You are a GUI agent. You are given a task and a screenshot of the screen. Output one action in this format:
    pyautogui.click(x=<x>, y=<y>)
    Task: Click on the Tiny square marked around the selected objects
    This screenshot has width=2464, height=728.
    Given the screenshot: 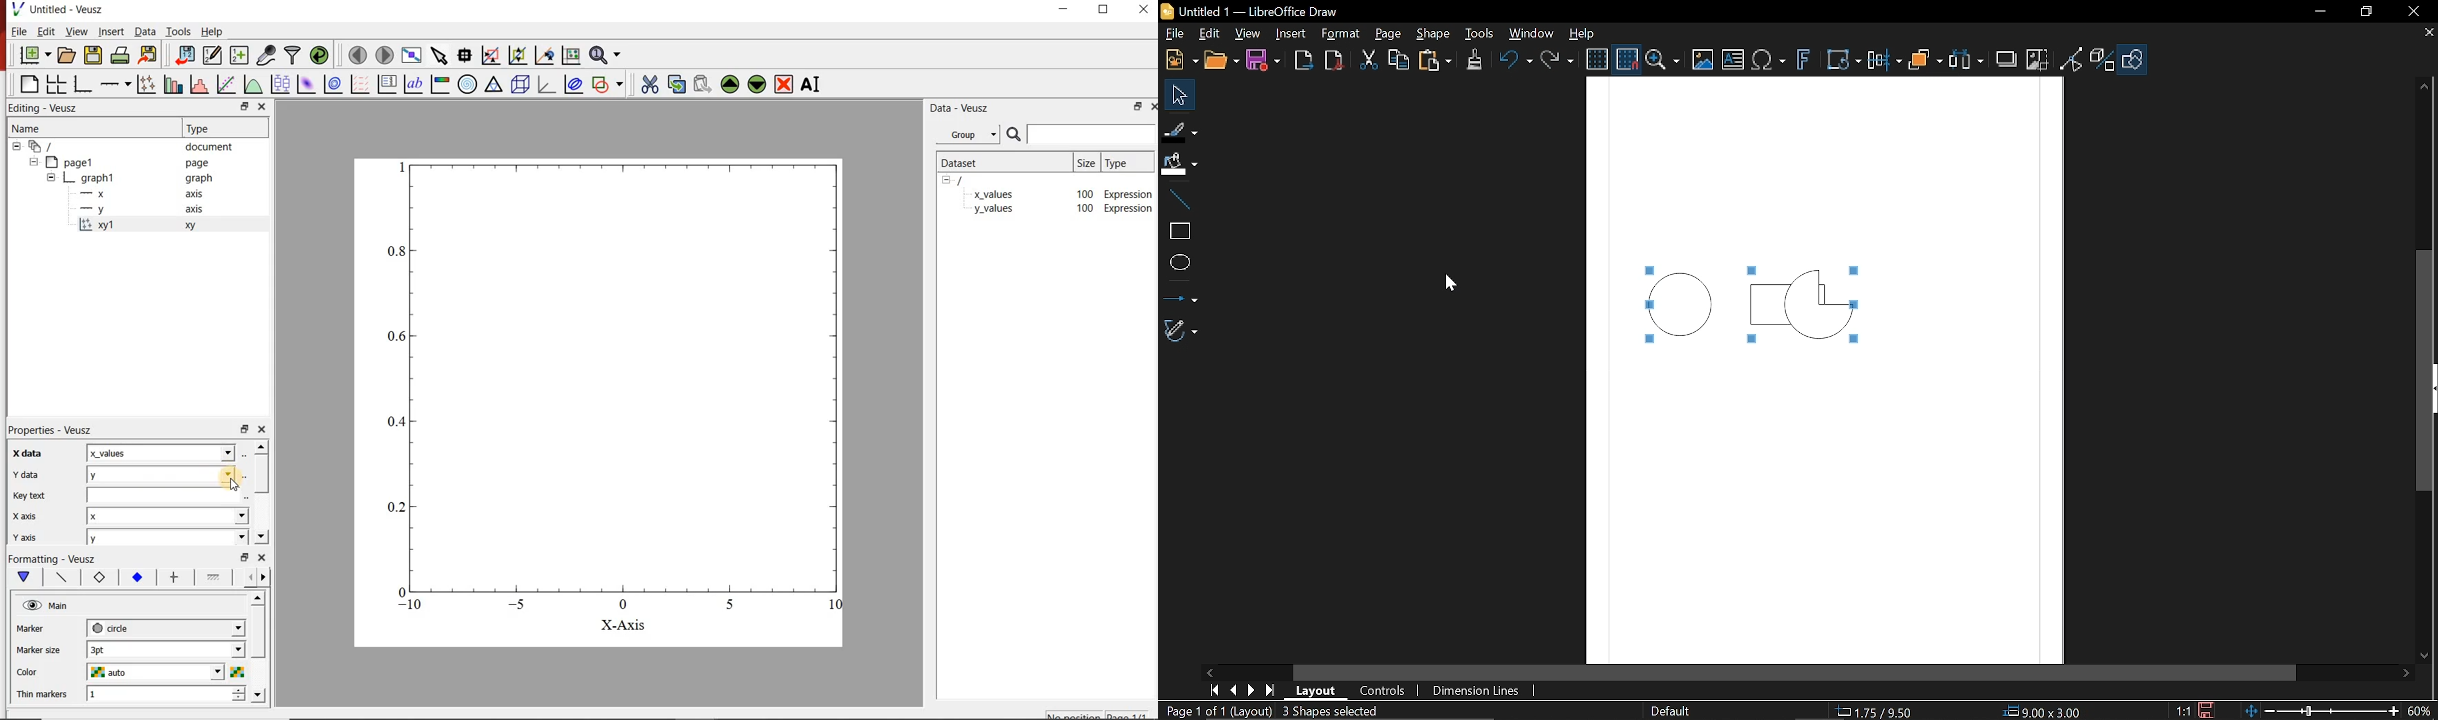 What is the action you would take?
    pyautogui.click(x=1649, y=267)
    